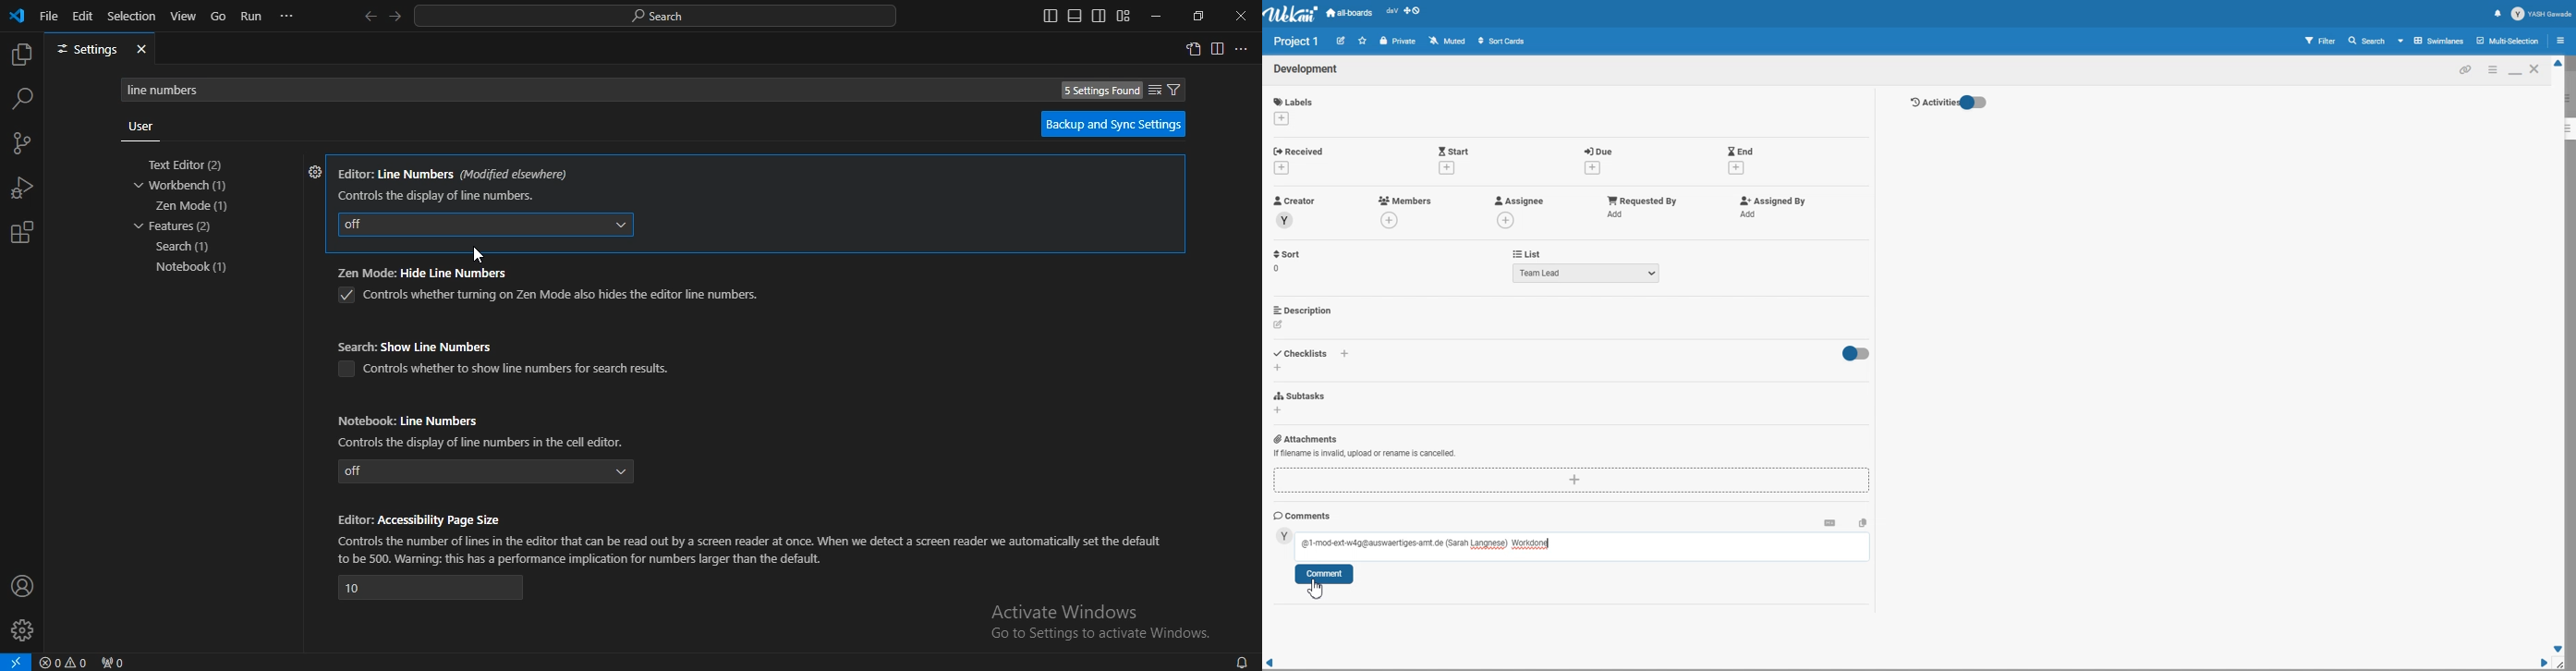 This screenshot has height=672, width=2576. I want to click on Add Description, so click(1304, 309).